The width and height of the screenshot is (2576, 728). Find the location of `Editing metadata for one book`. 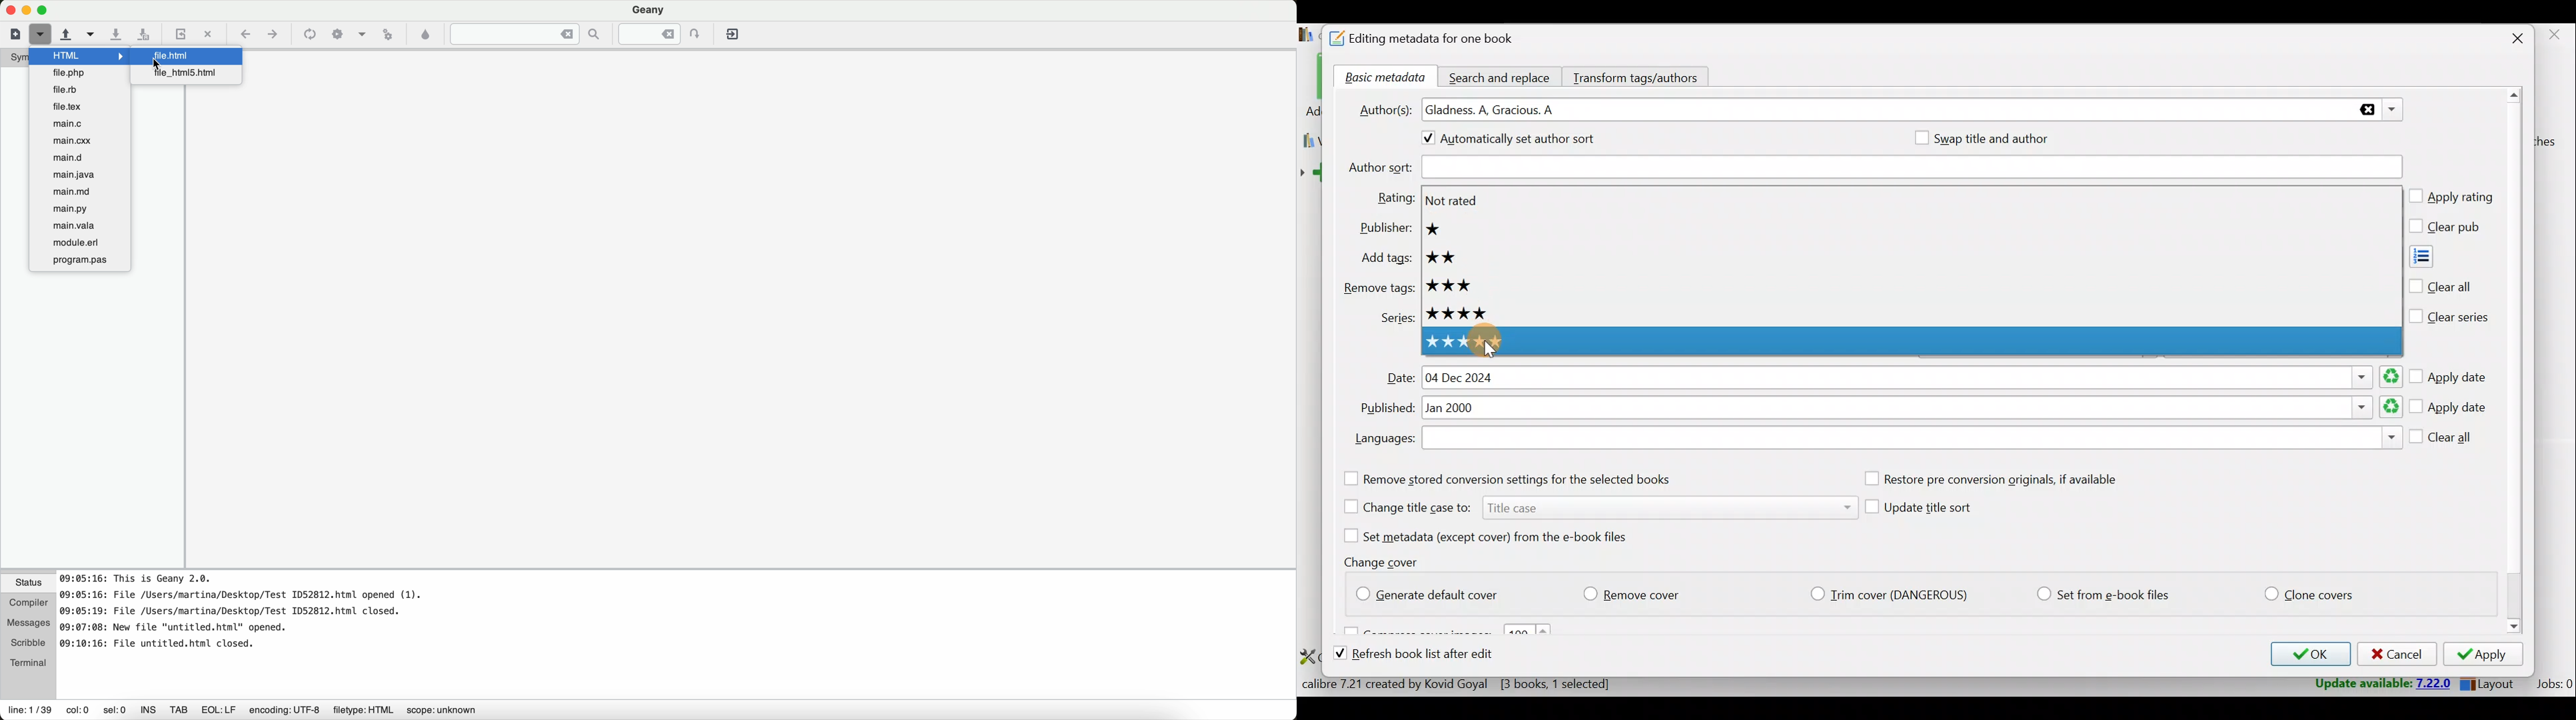

Editing metadata for one book is located at coordinates (1438, 39).